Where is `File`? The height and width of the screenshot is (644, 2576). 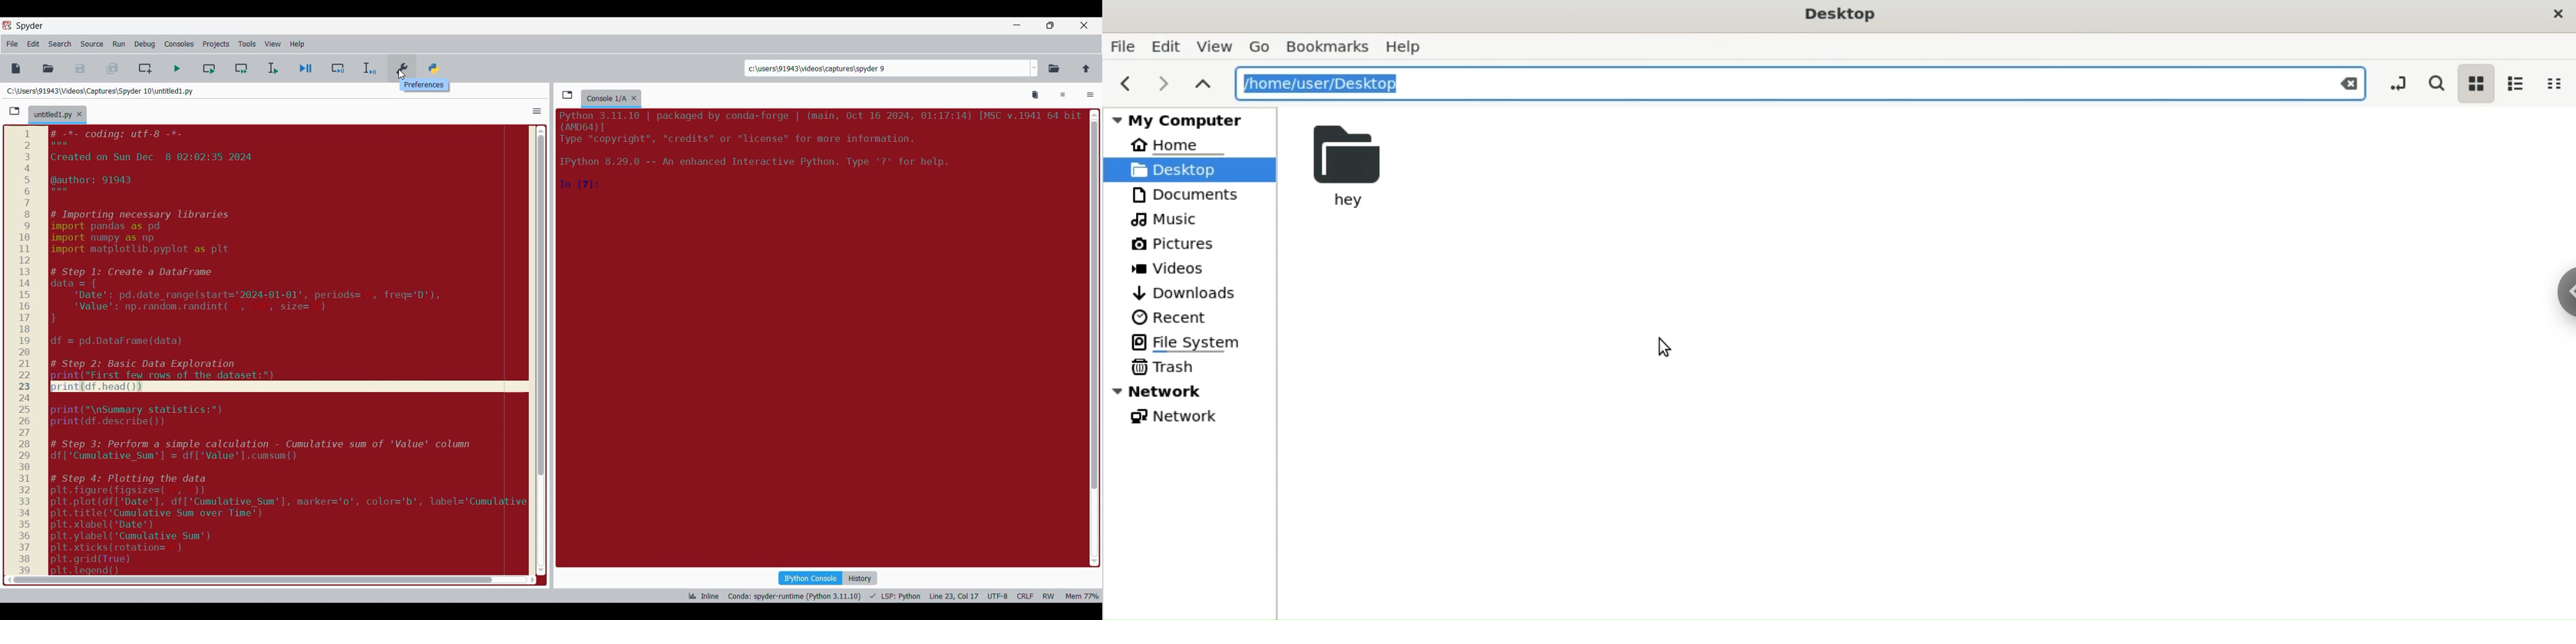
File is located at coordinates (1125, 45).